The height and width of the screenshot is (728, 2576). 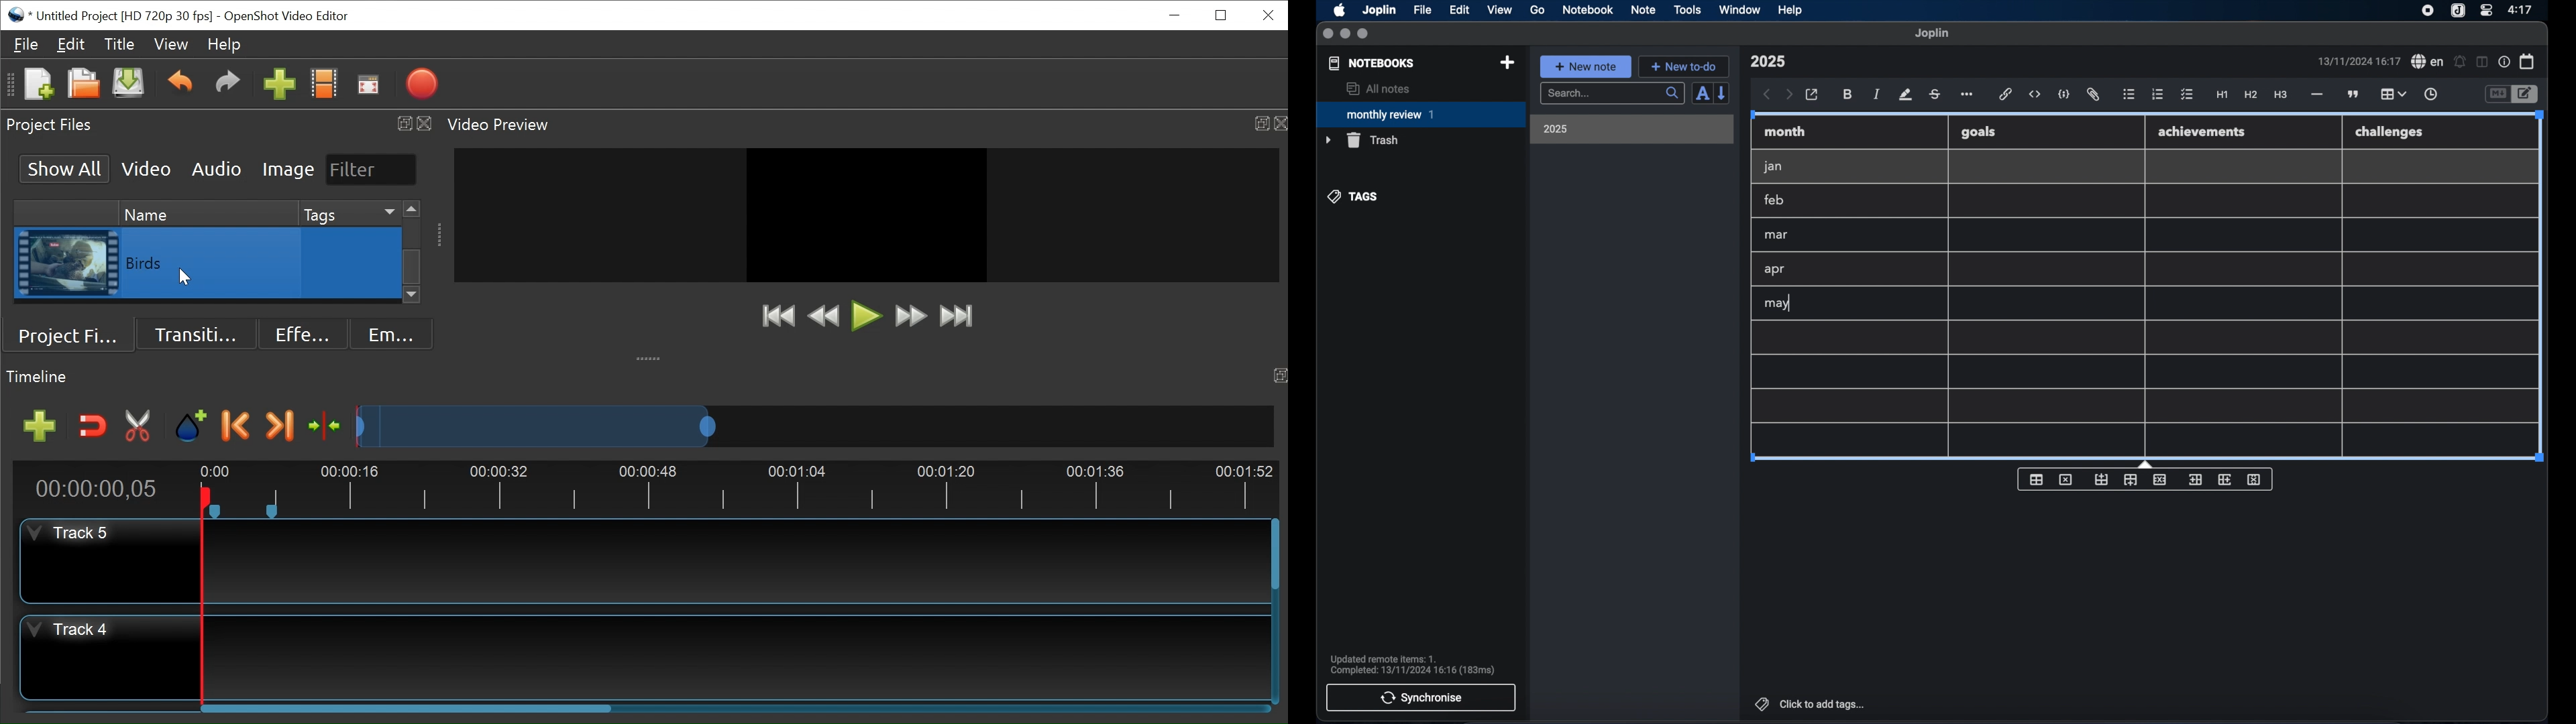 I want to click on mar, so click(x=1777, y=235).